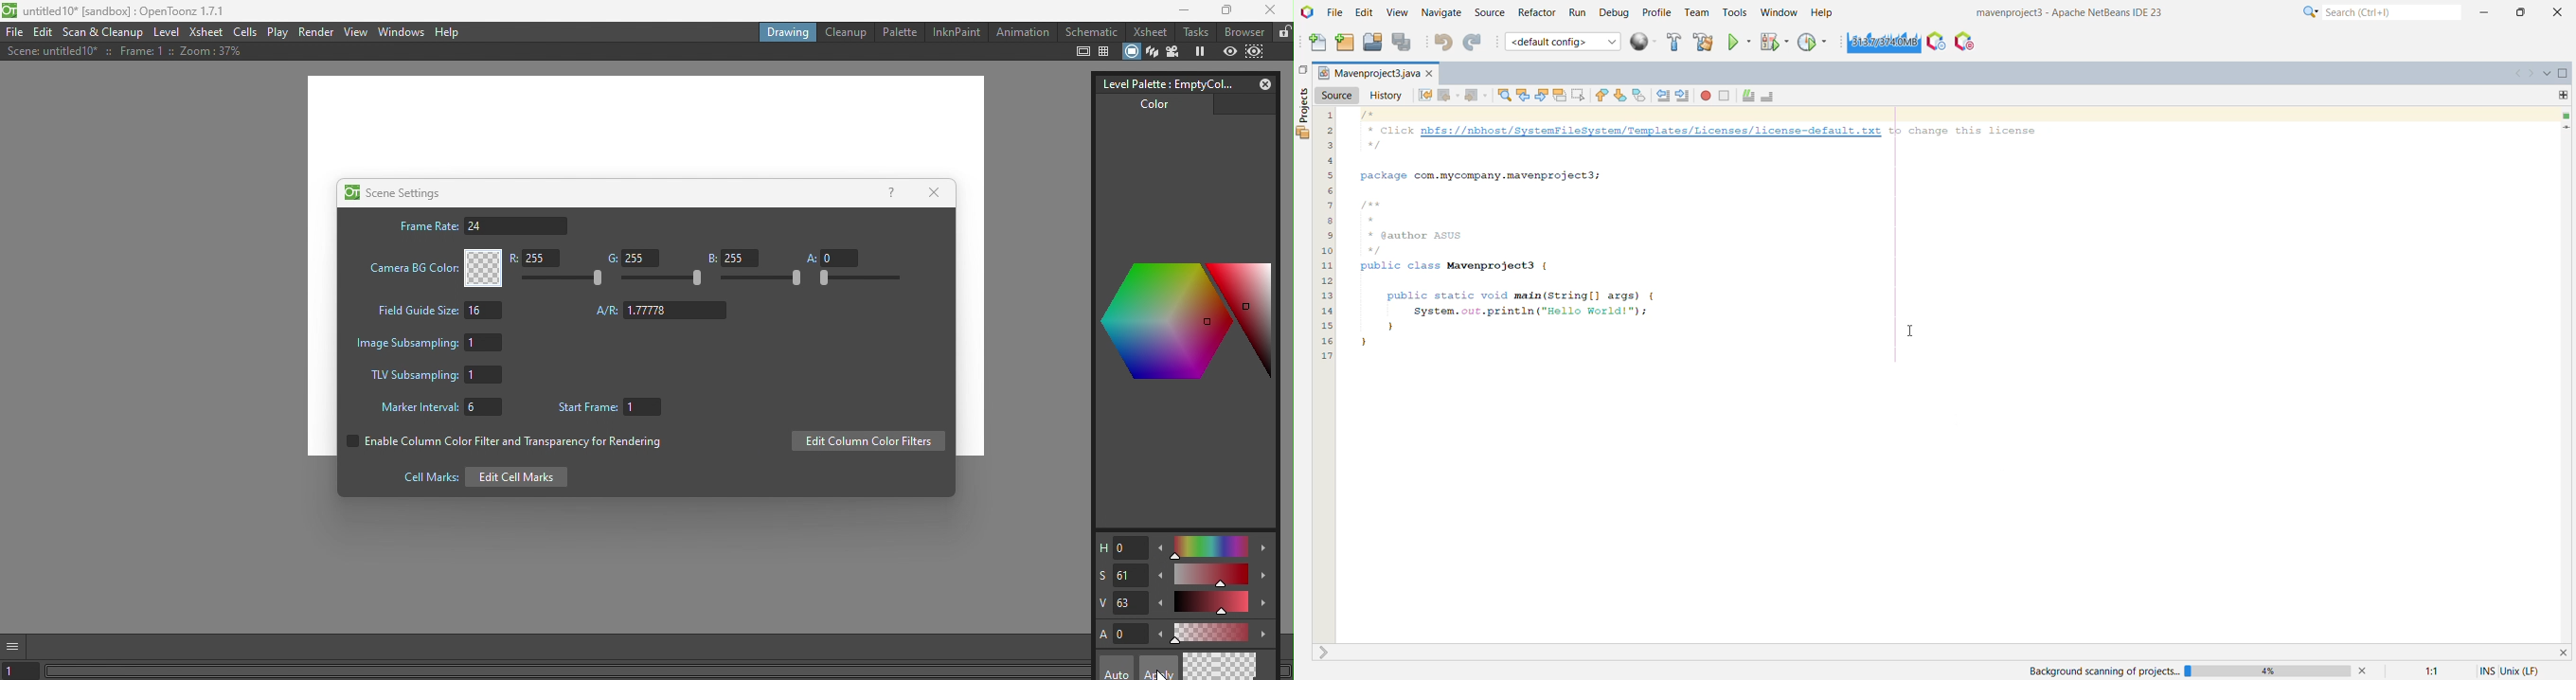  I want to click on Xsheet, so click(205, 32).